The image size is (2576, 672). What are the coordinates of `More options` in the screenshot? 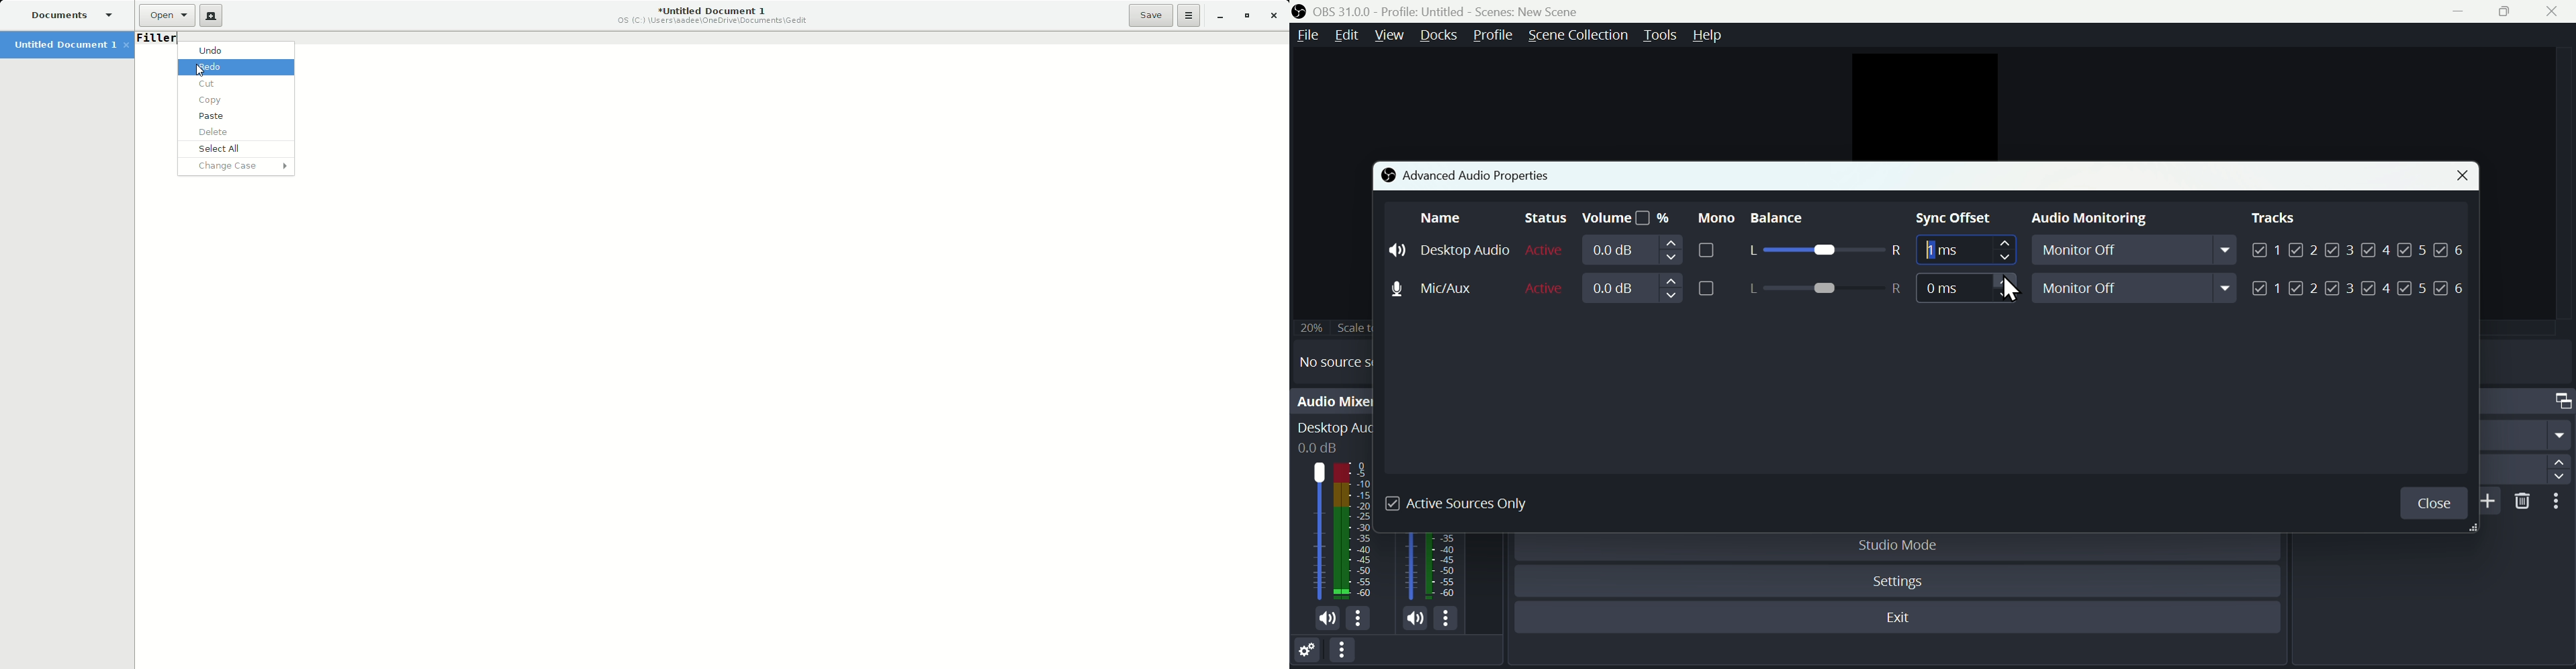 It's located at (1359, 619).